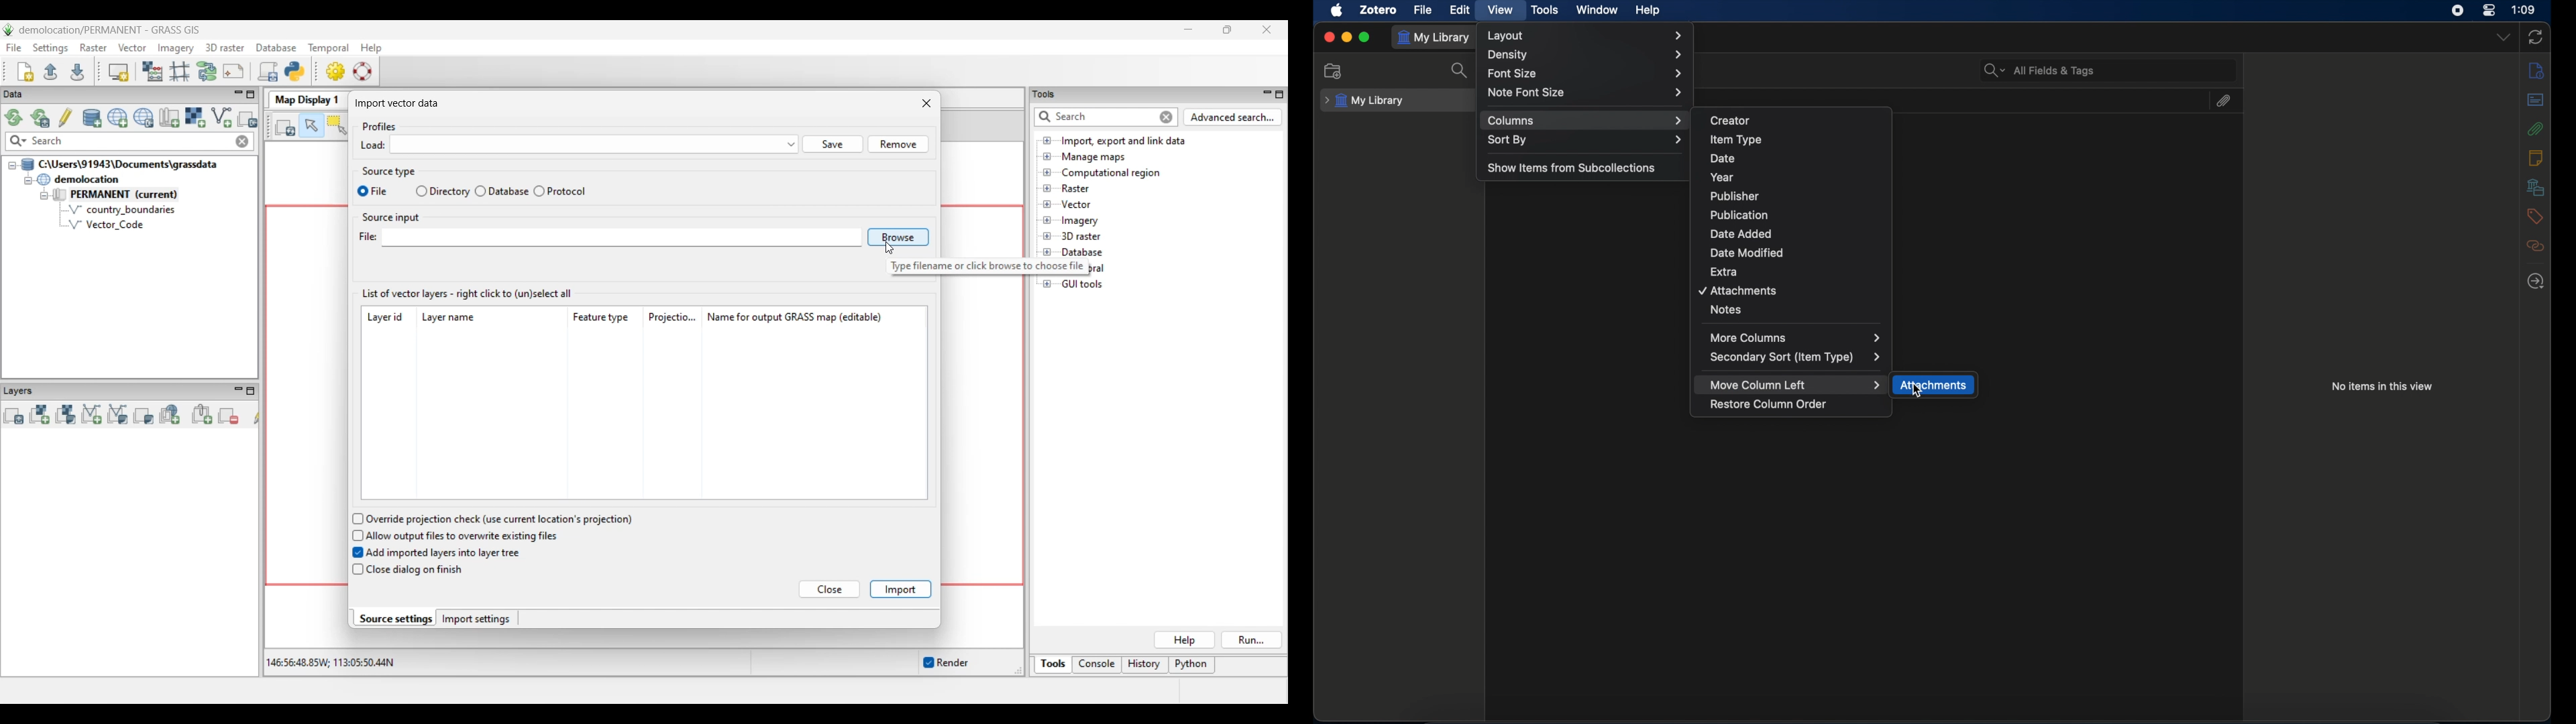  What do you see at coordinates (1725, 271) in the screenshot?
I see `extra` at bounding box center [1725, 271].